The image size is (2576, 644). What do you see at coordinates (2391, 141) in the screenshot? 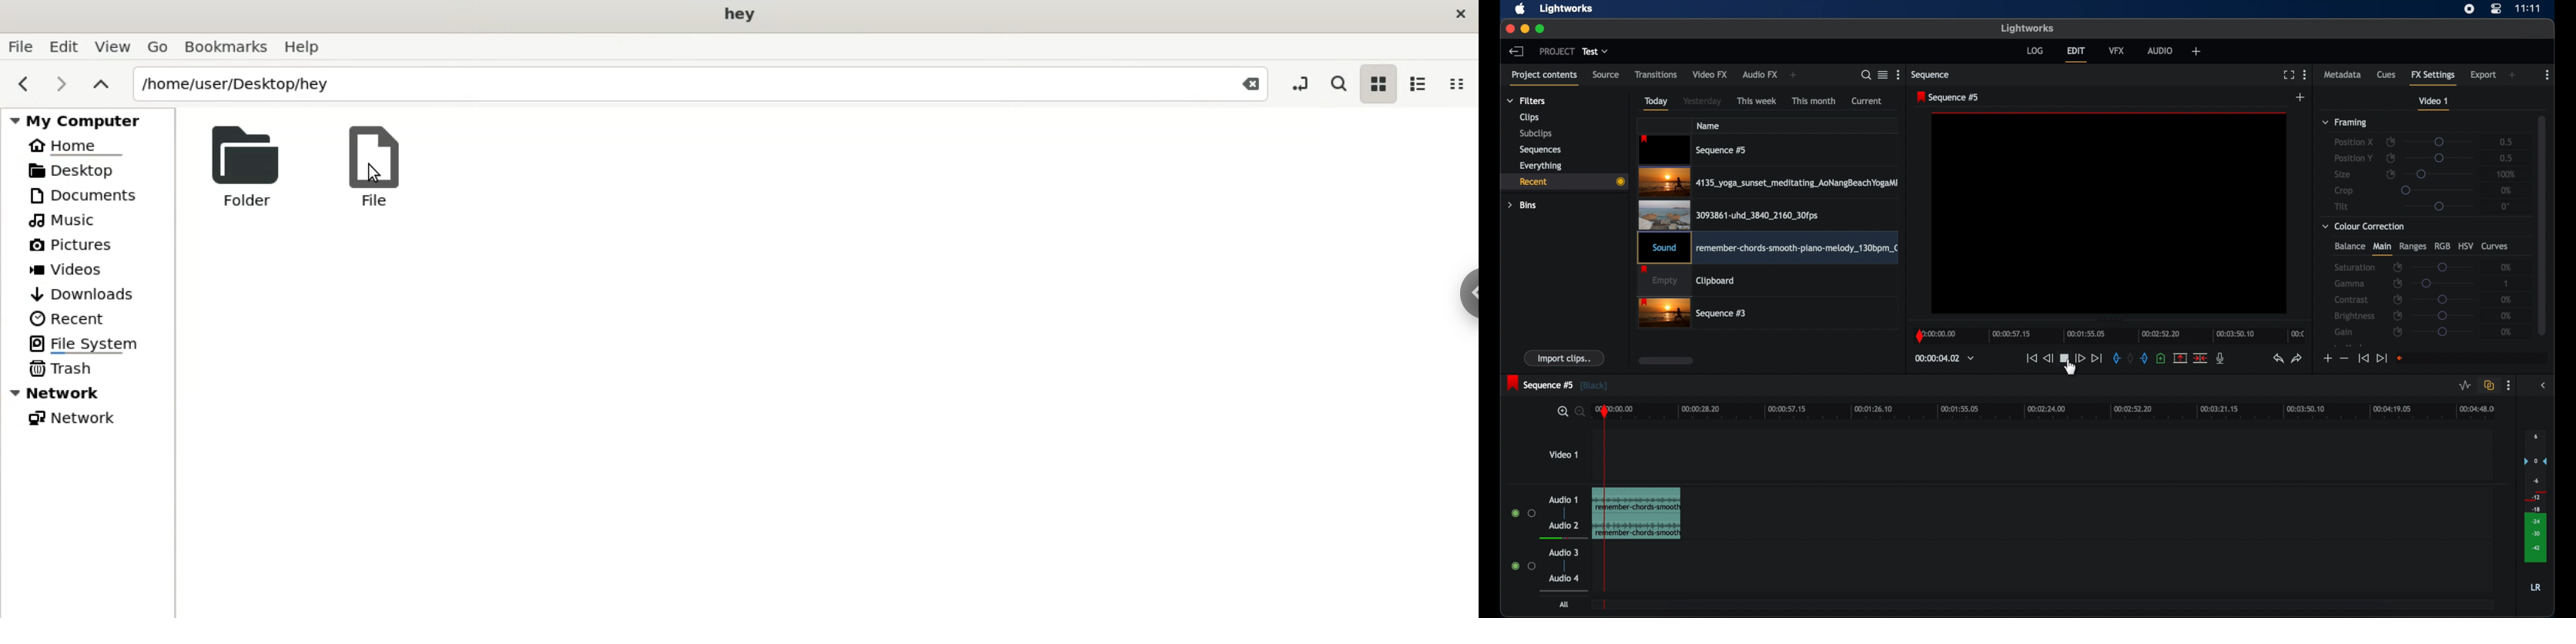
I see `enable/disable keyframes` at bounding box center [2391, 141].